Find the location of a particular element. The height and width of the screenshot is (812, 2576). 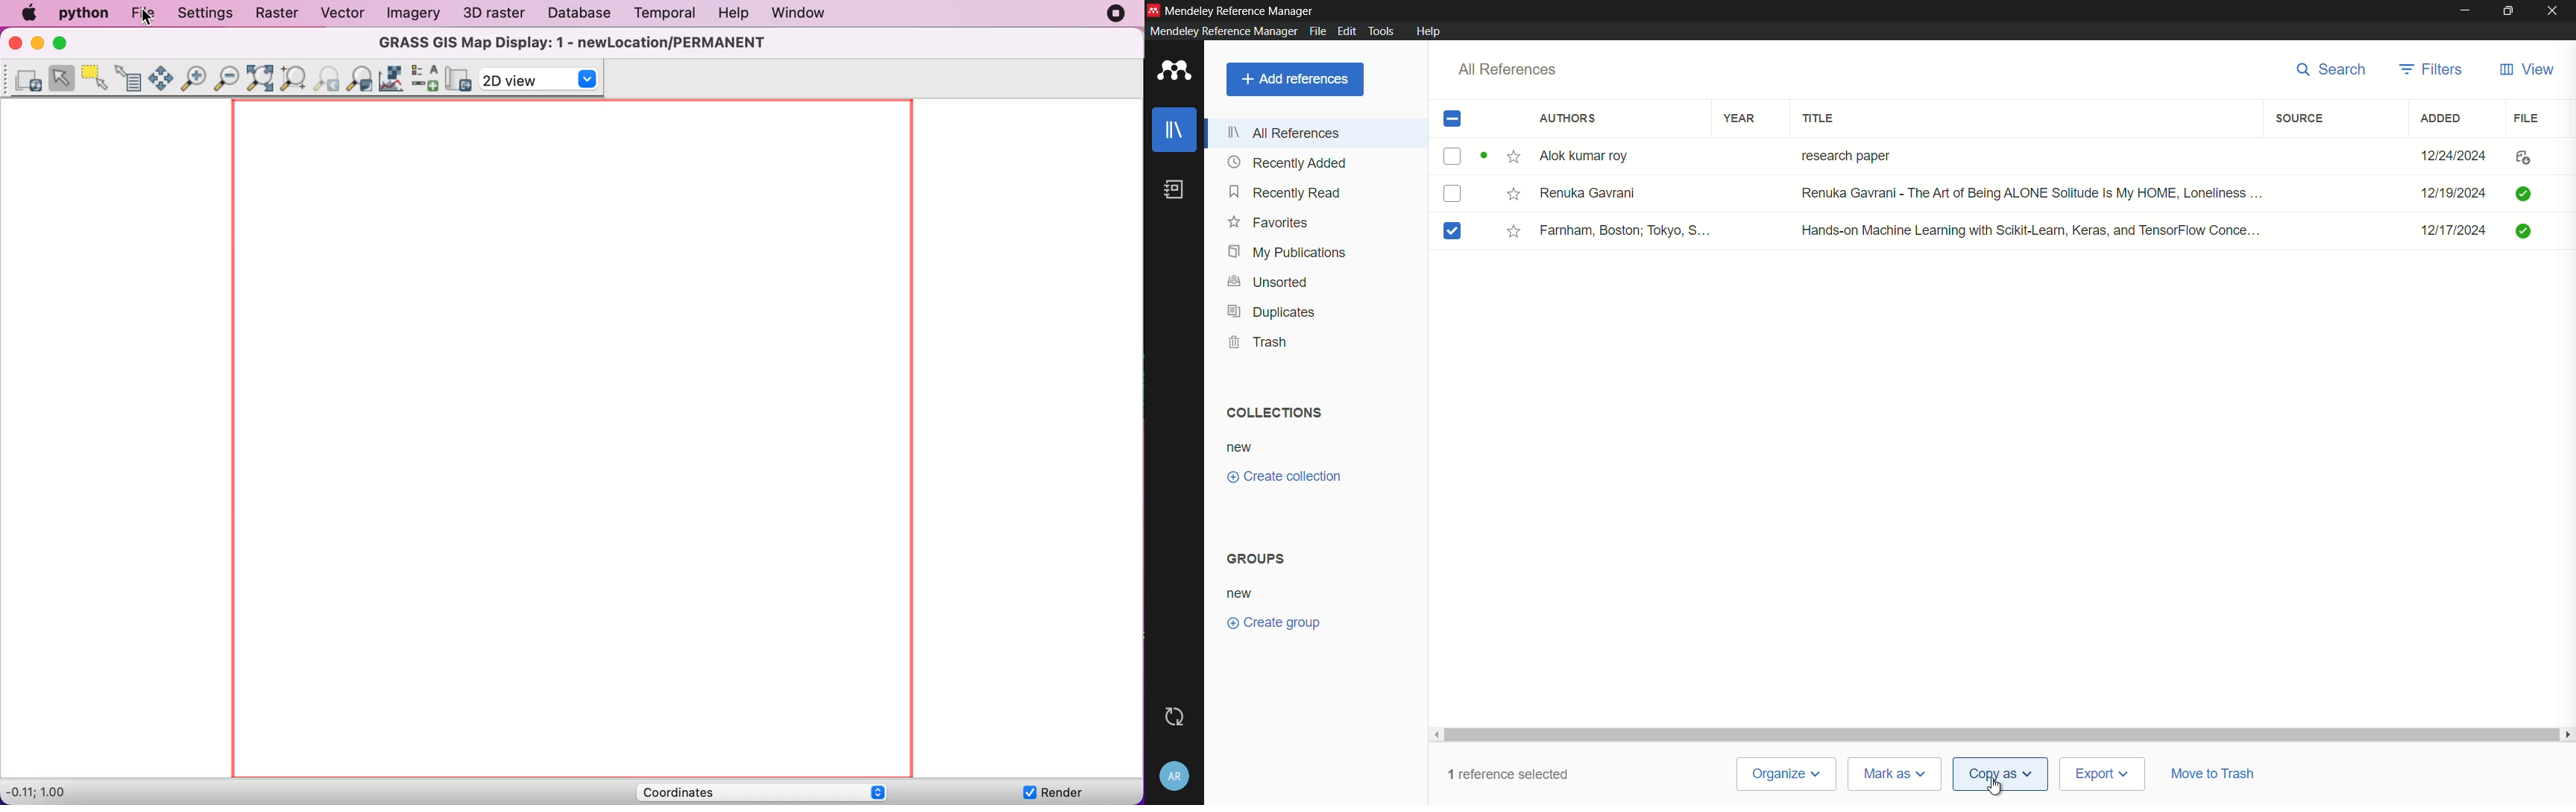

year is located at coordinates (1740, 118).